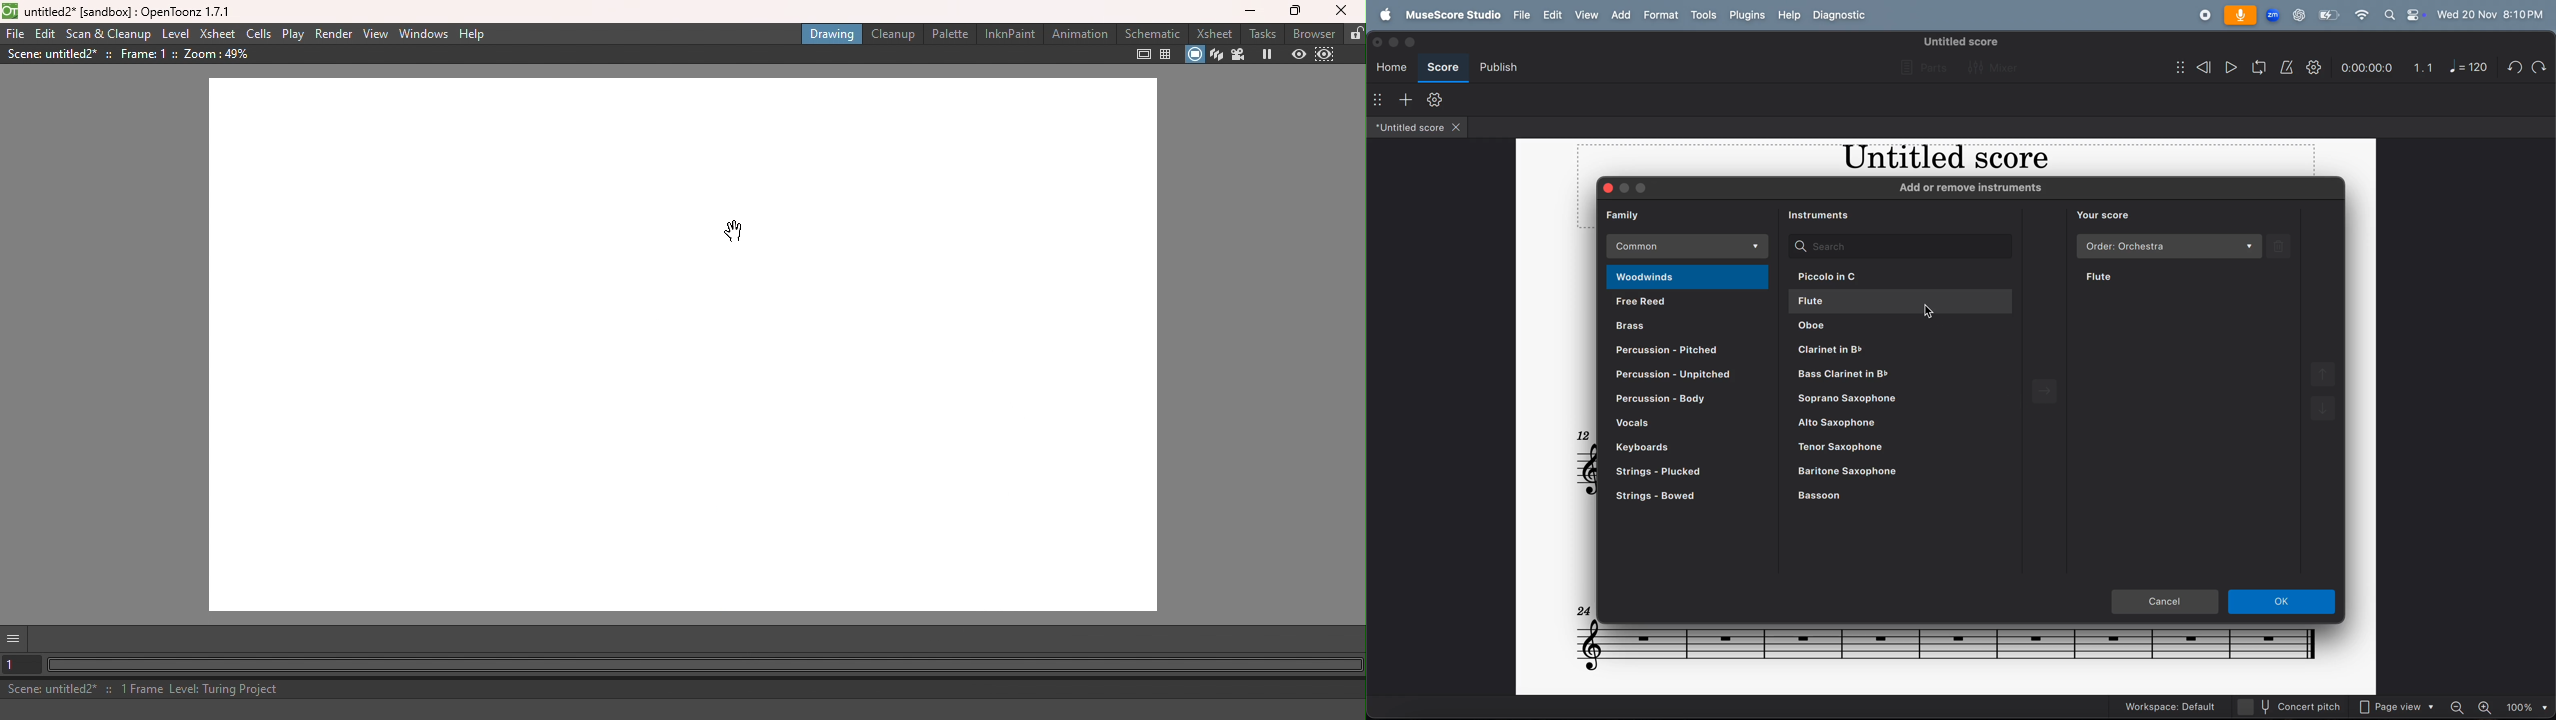  Describe the element at coordinates (1686, 377) in the screenshot. I see `percusion unpitched` at that location.